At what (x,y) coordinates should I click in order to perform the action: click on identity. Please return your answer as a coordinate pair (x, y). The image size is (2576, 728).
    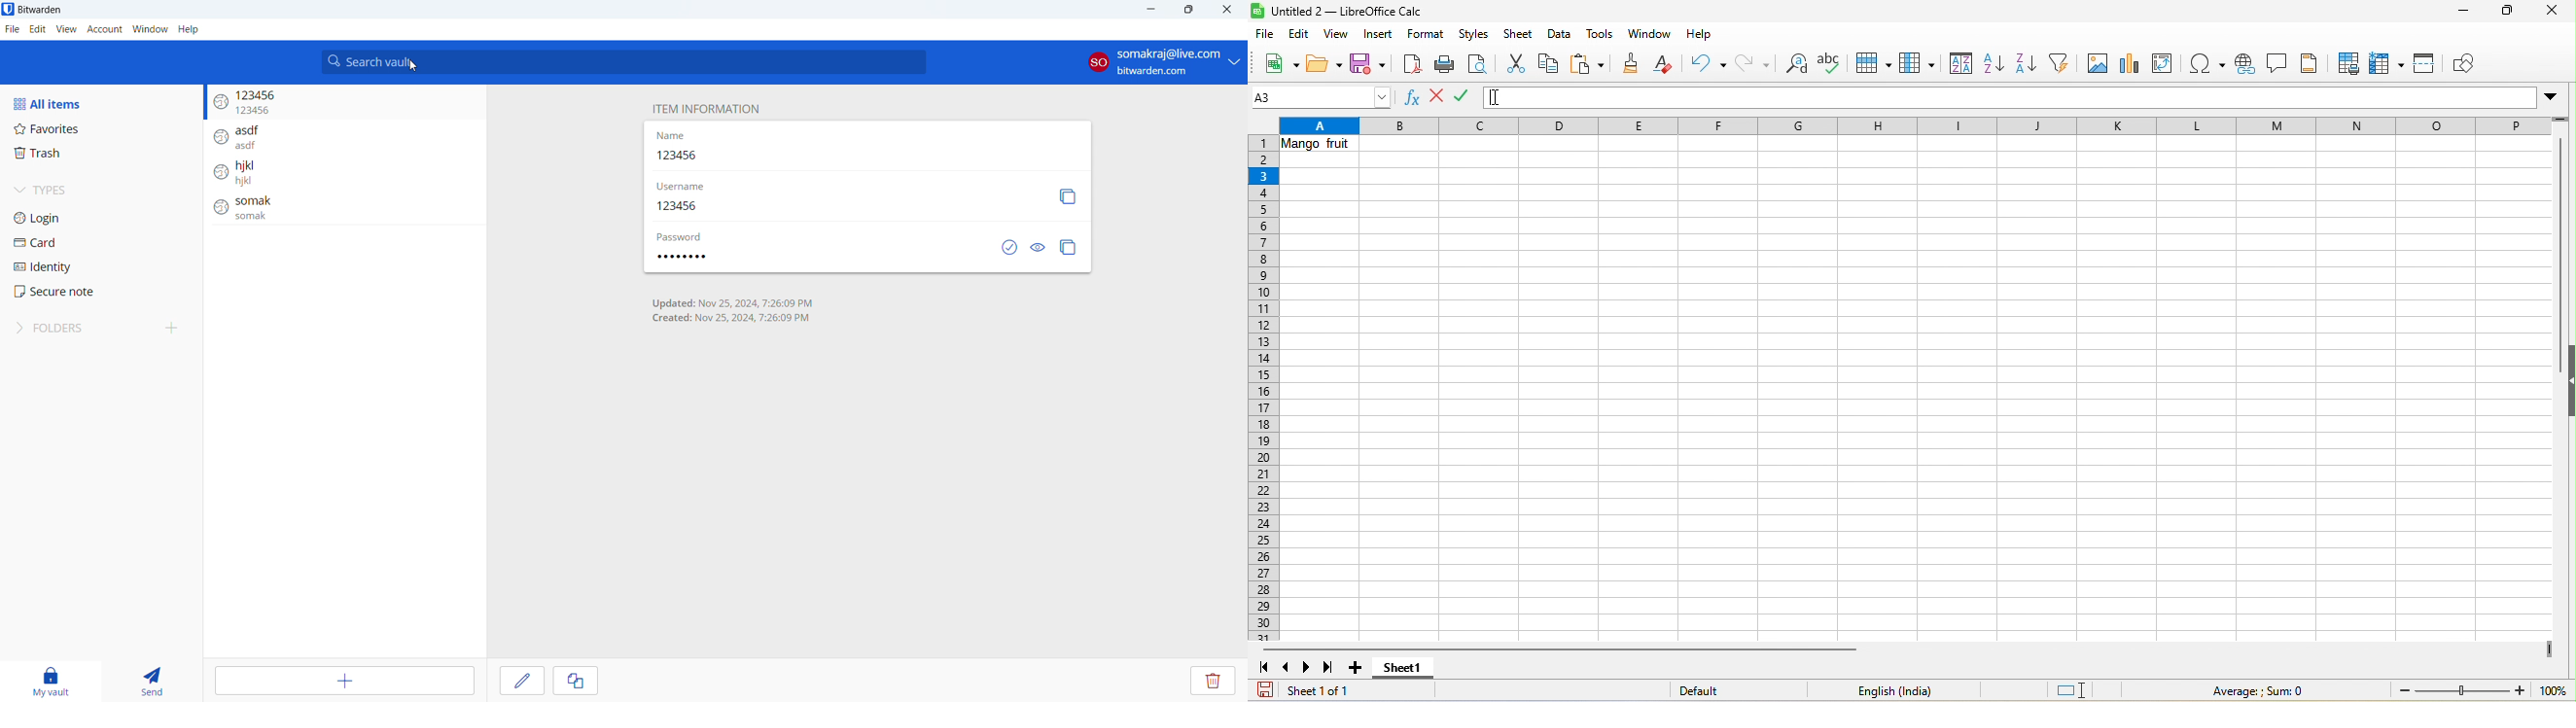
    Looking at the image, I should click on (100, 266).